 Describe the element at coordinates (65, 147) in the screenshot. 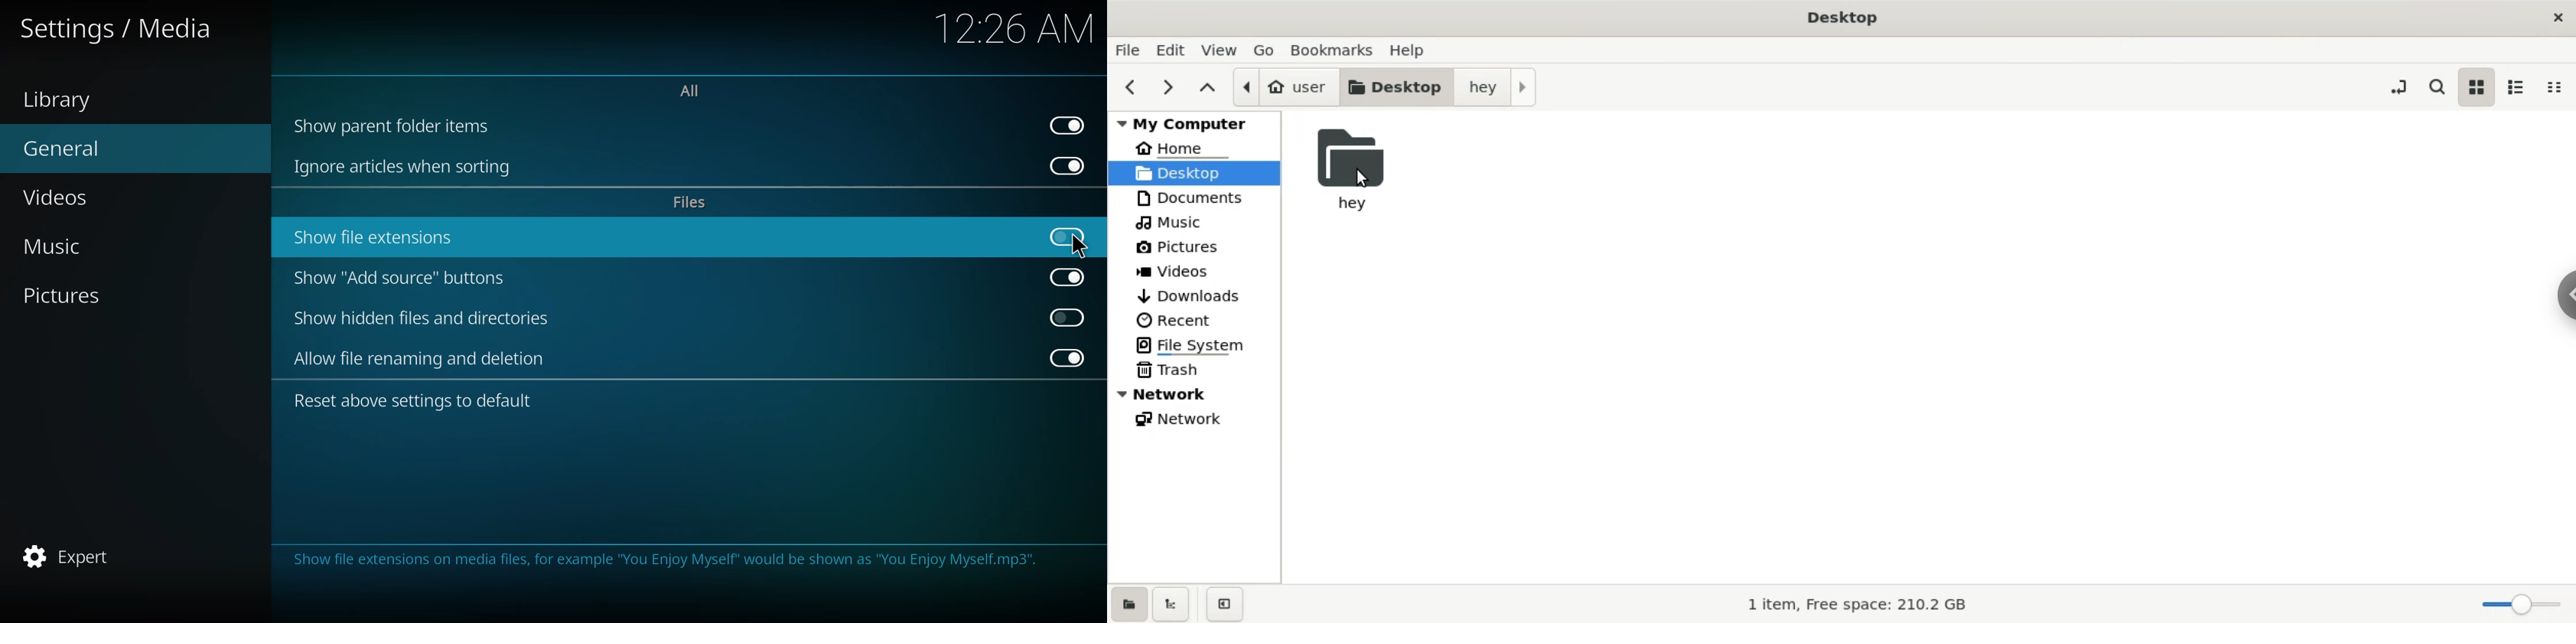

I see `general` at that location.